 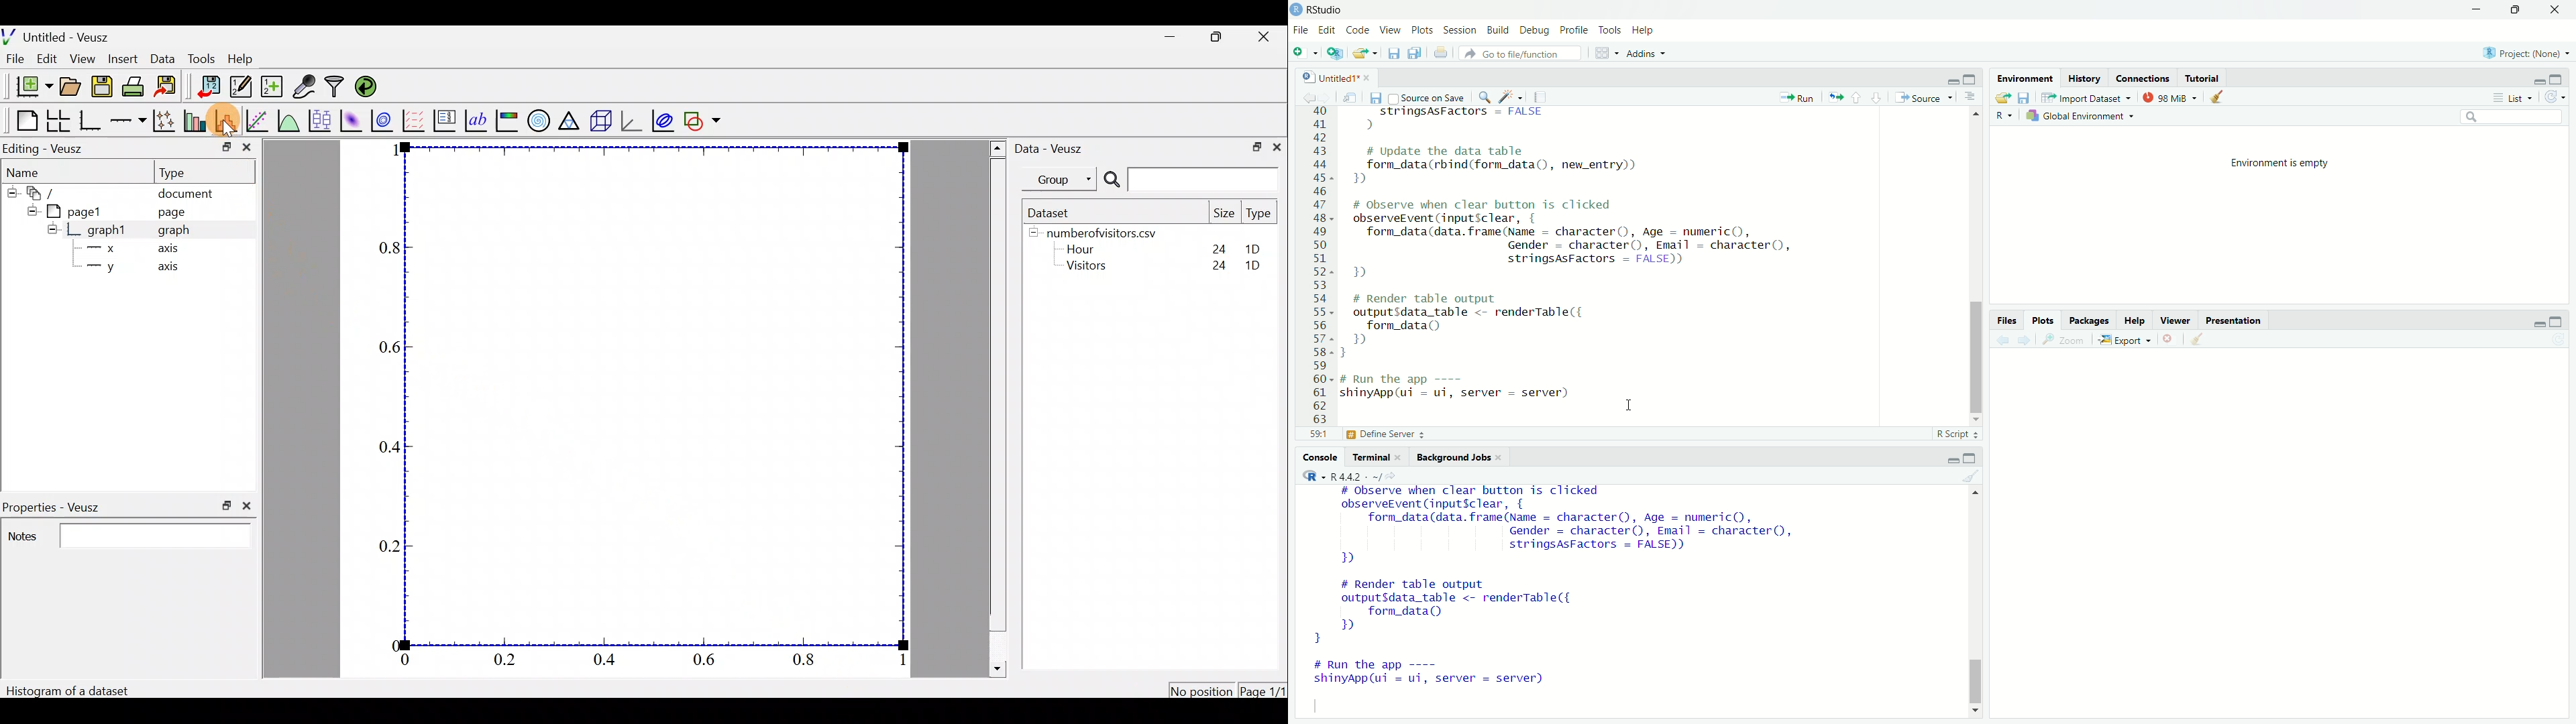 I want to click on workspace panes, so click(x=1605, y=52).